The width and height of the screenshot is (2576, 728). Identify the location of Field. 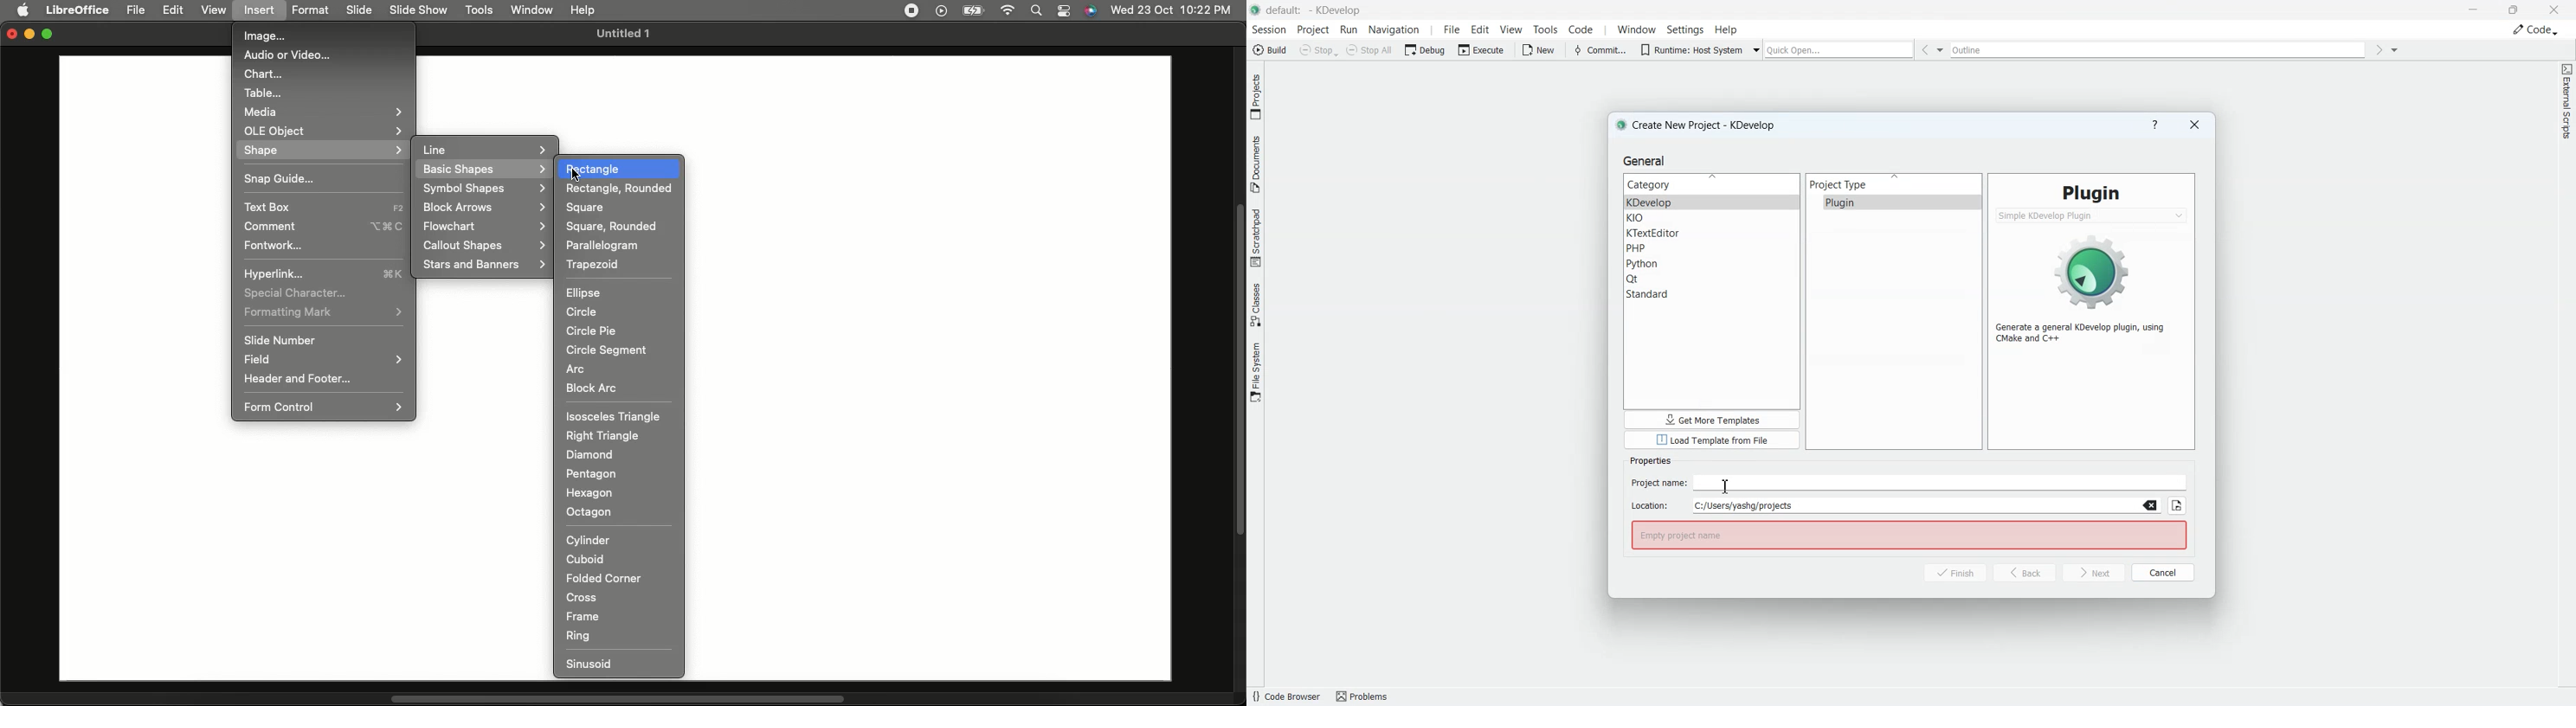
(324, 360).